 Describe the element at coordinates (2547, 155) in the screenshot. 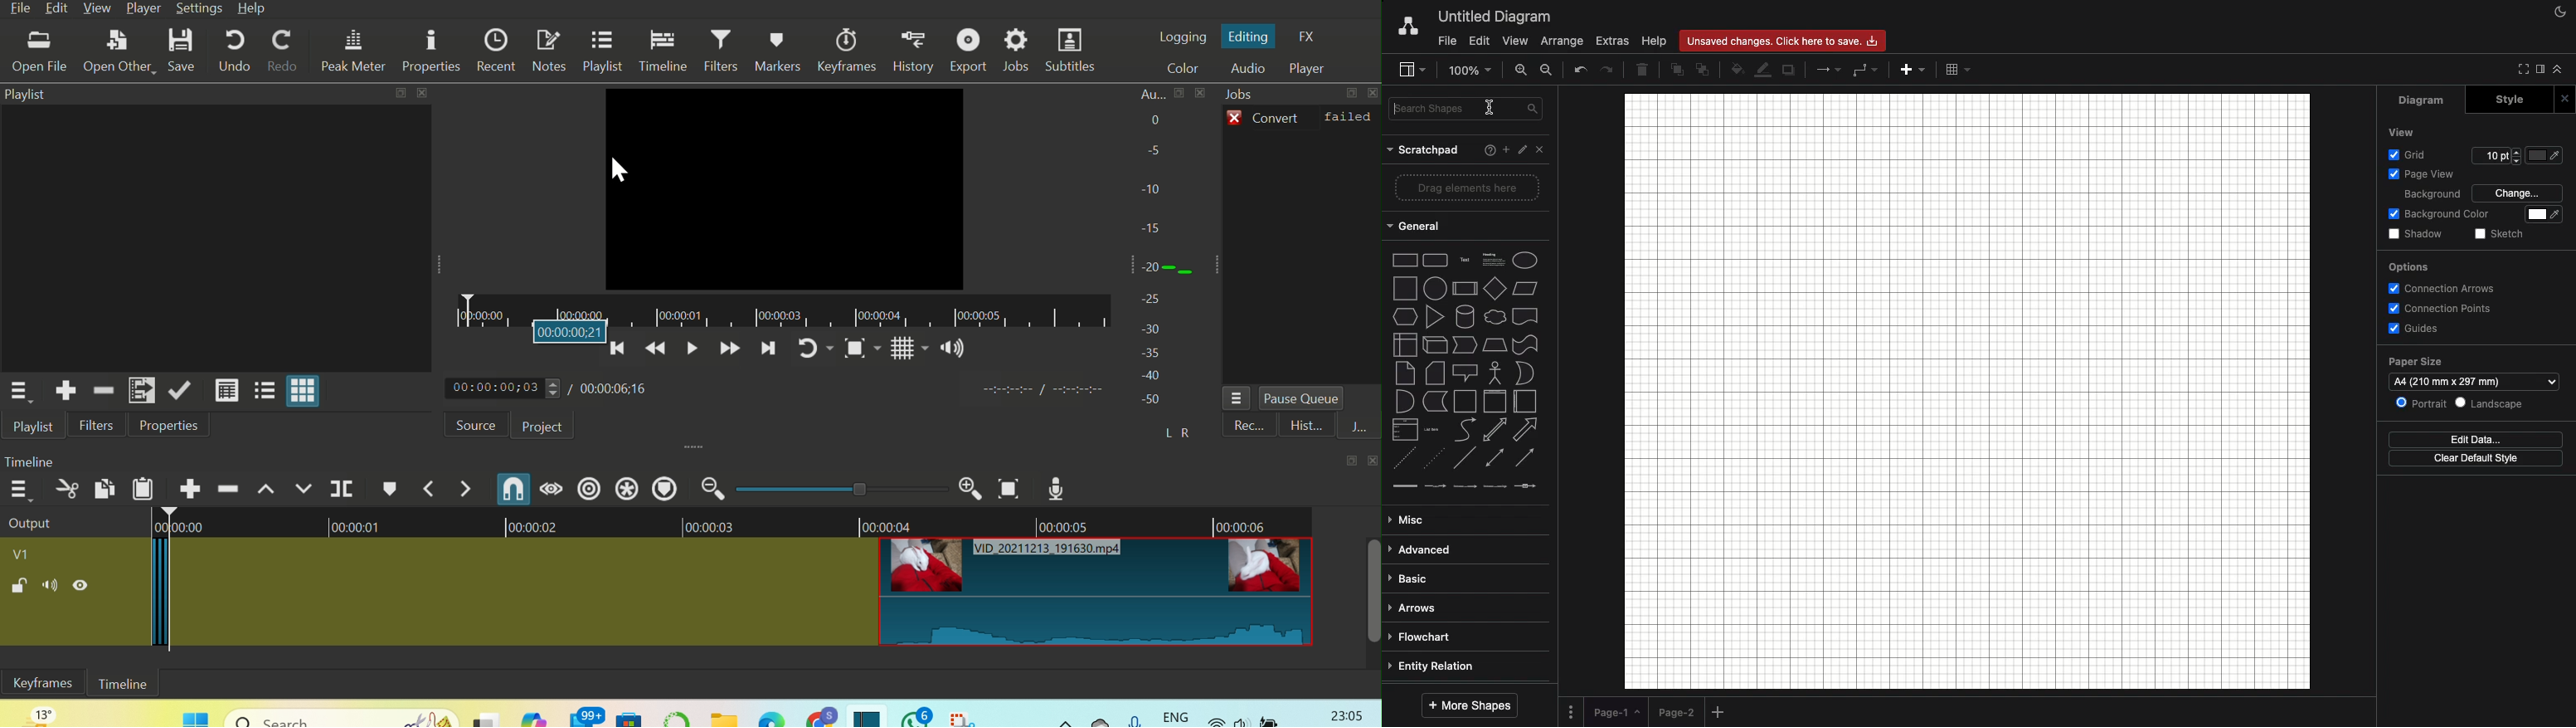

I see `` at that location.